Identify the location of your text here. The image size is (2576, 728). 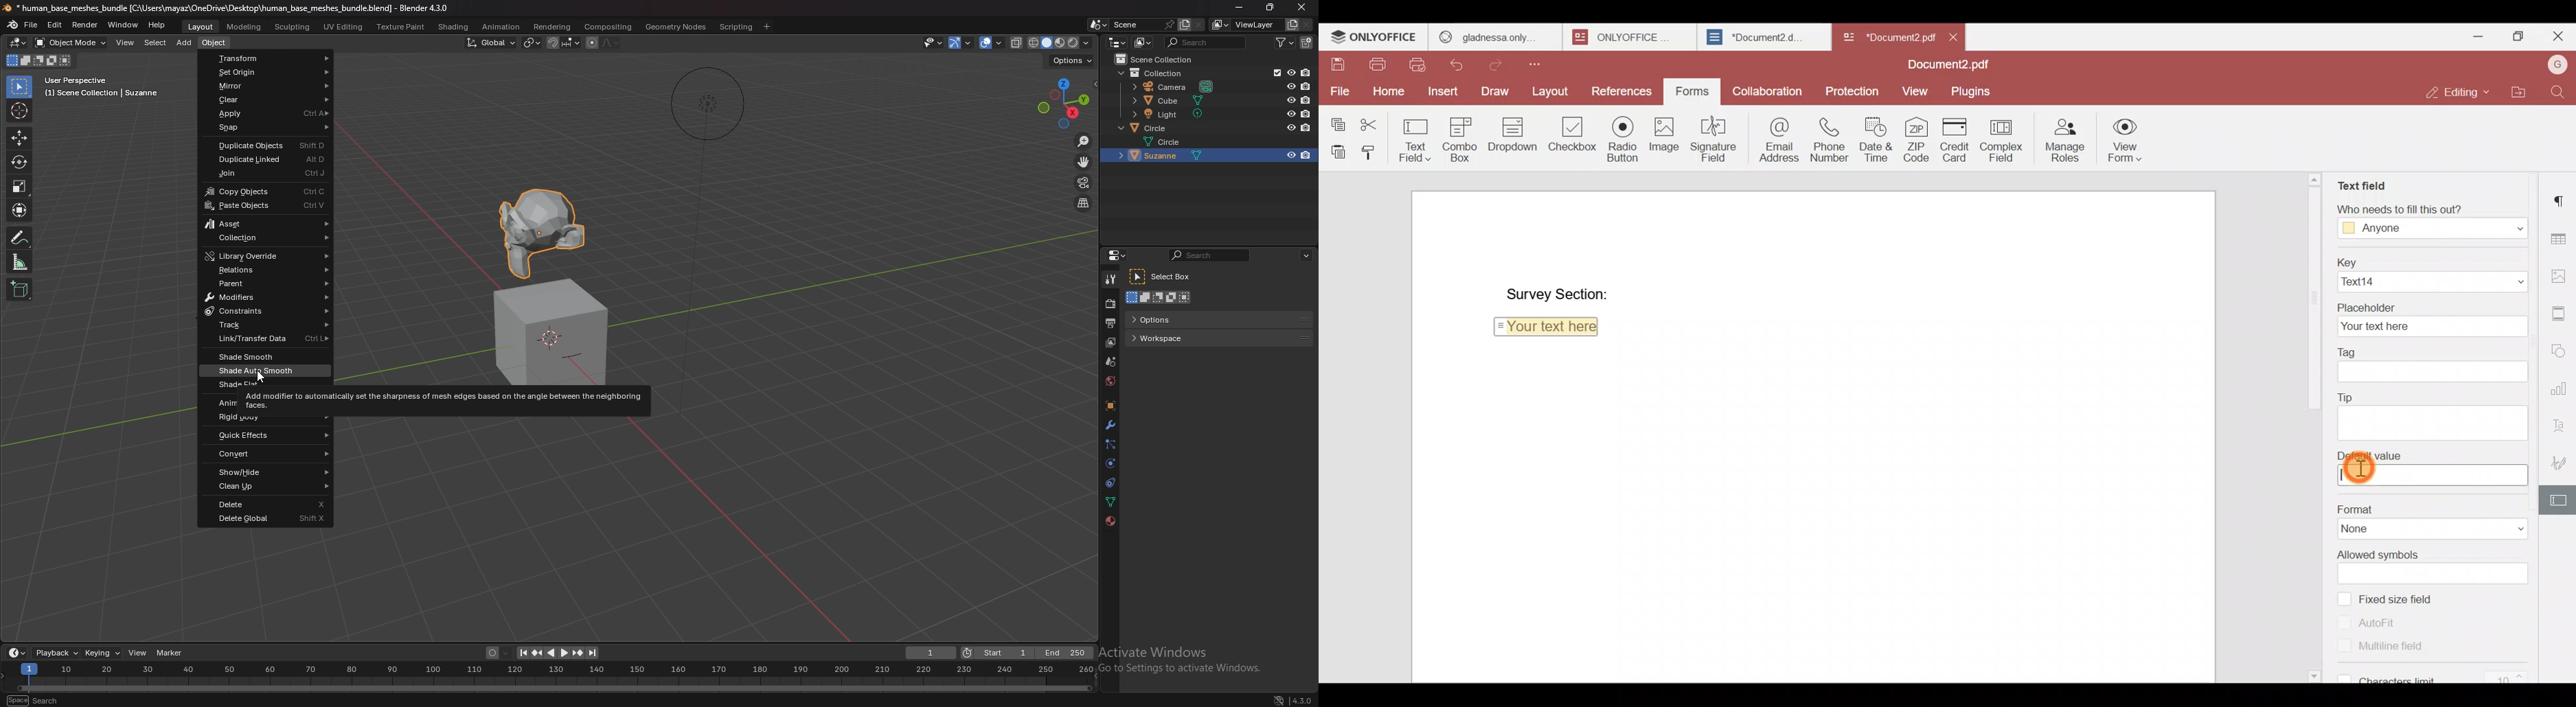
(2429, 325).